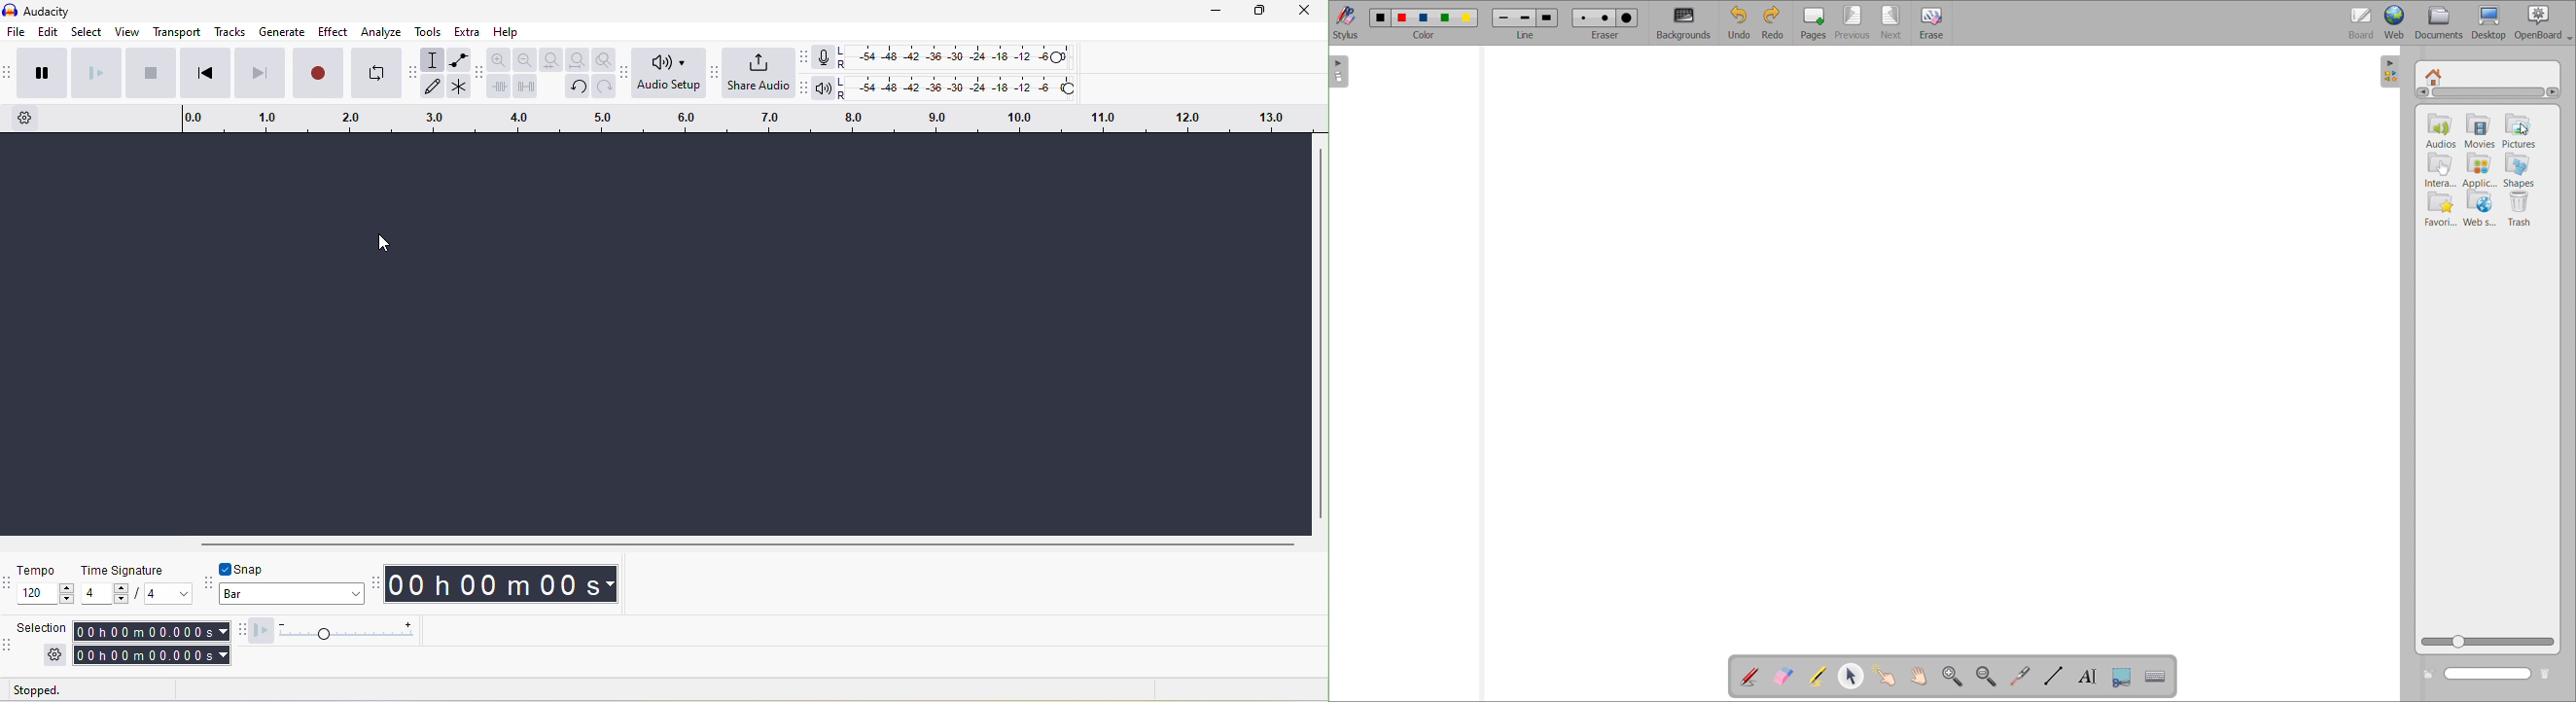  What do you see at coordinates (2489, 23) in the screenshot?
I see `desktop` at bounding box center [2489, 23].